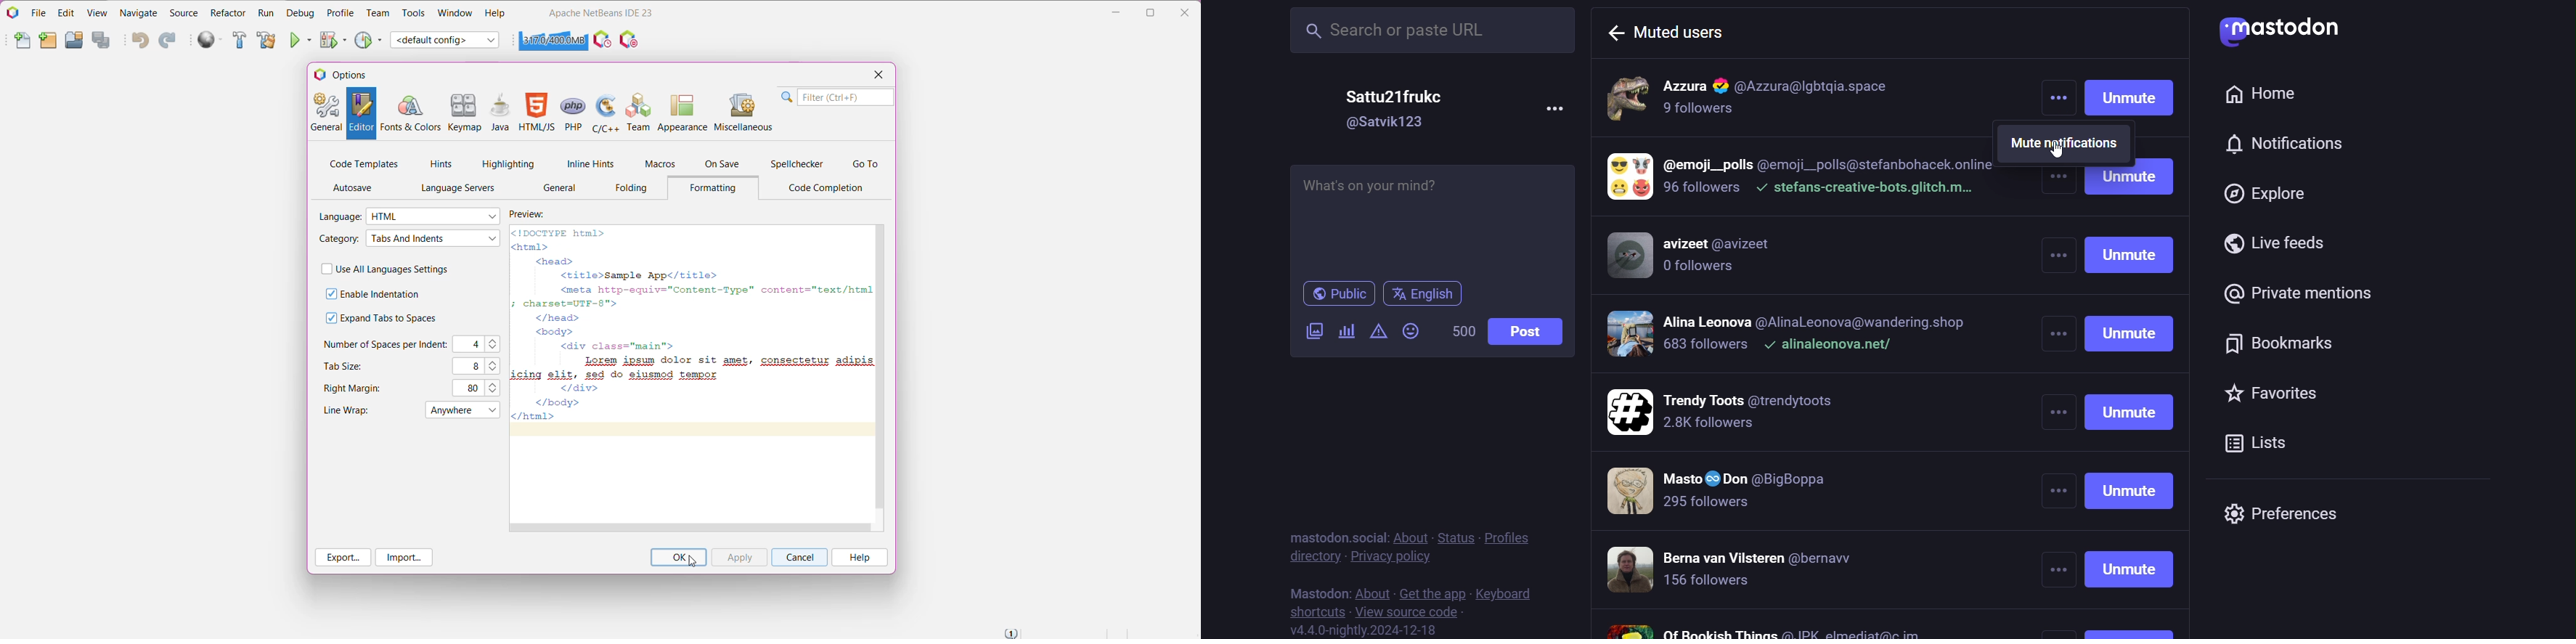 This screenshot has height=644, width=2576. Describe the element at coordinates (2296, 293) in the screenshot. I see `private mention` at that location.